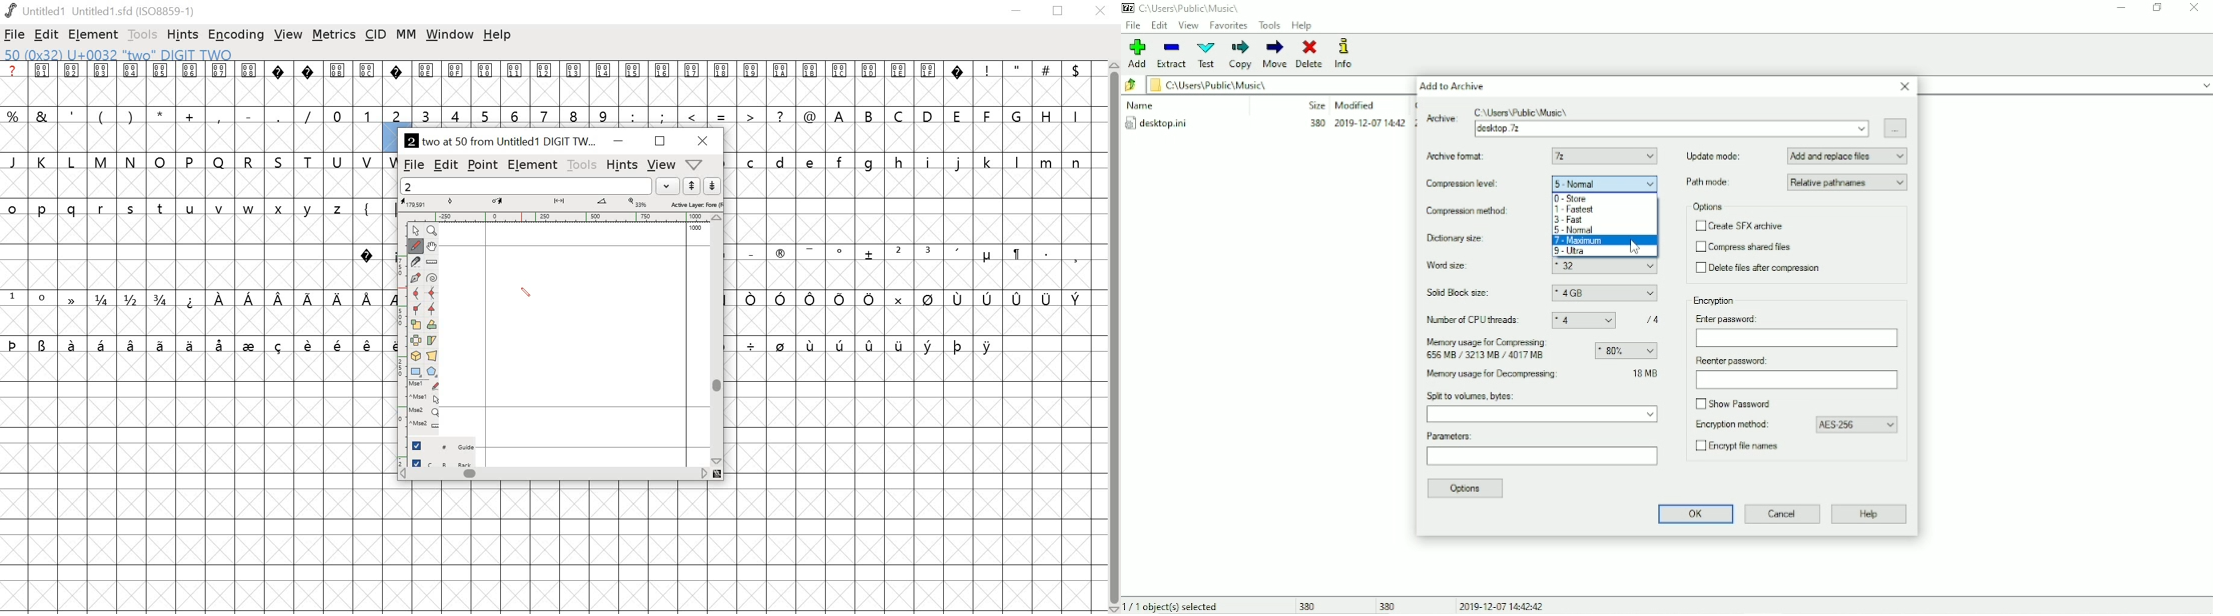 This screenshot has width=2240, height=616. What do you see at coordinates (432, 294) in the screenshot?
I see `HV curve` at bounding box center [432, 294].